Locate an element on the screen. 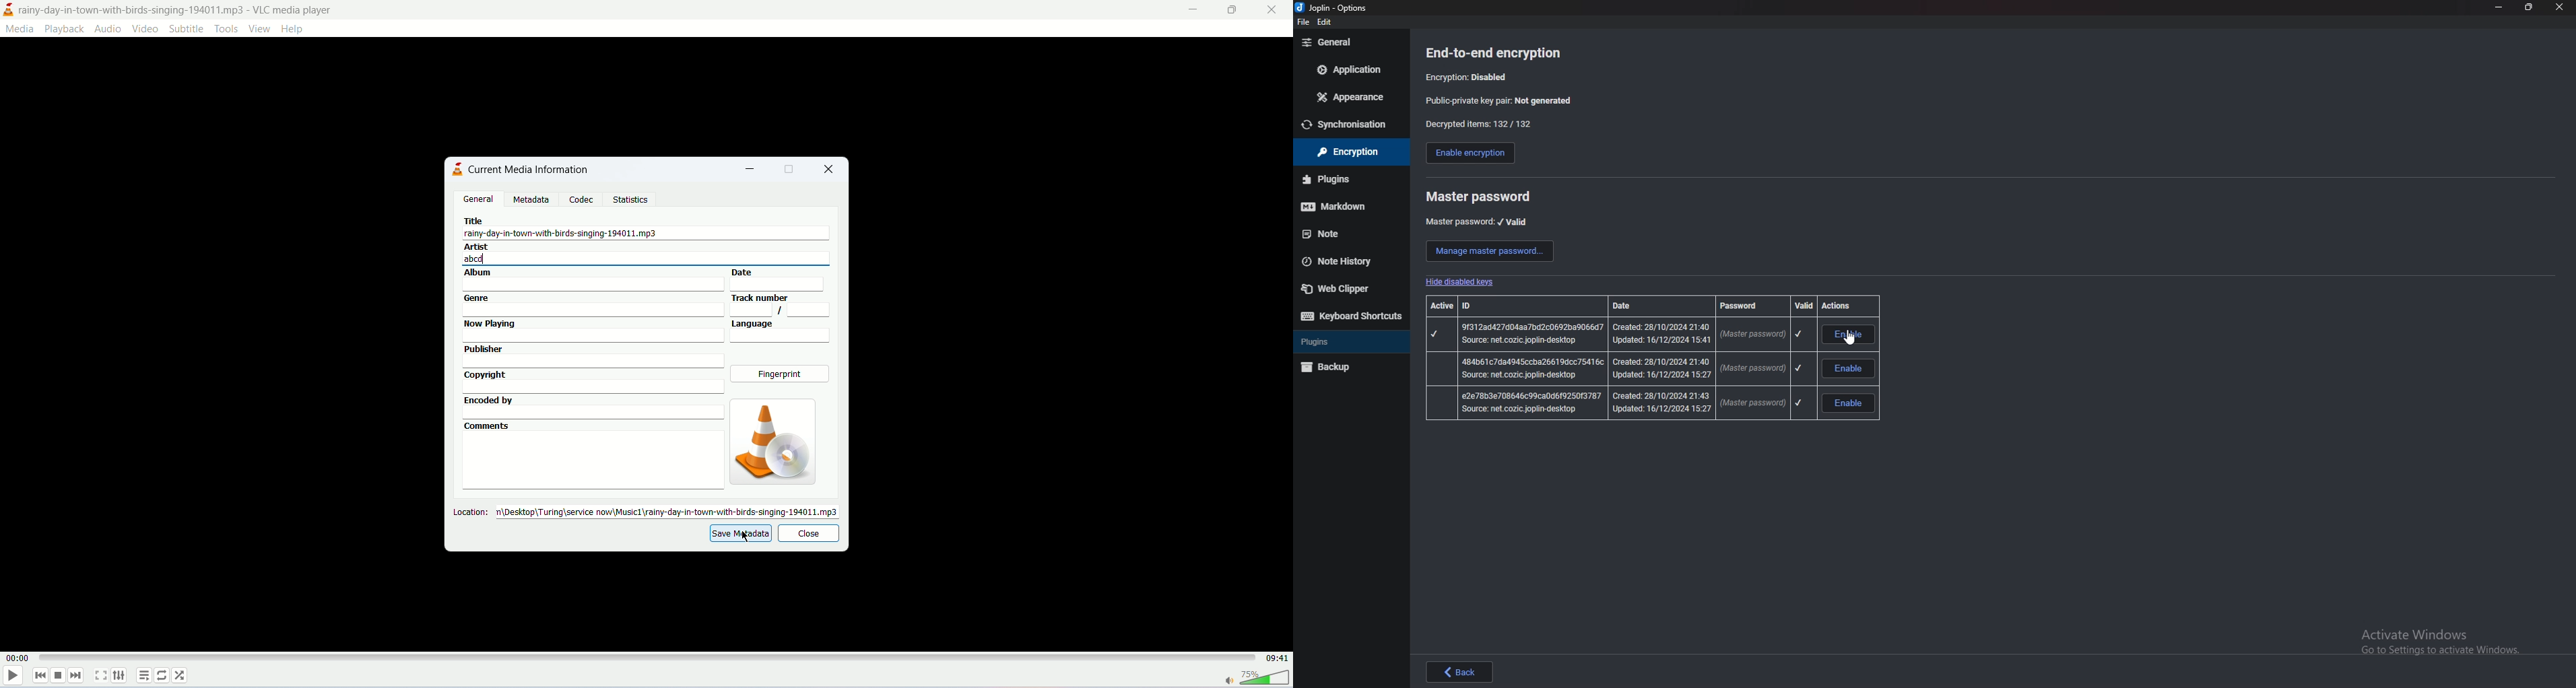 This screenshot has width=2576, height=700. backup is located at coordinates (1347, 368).